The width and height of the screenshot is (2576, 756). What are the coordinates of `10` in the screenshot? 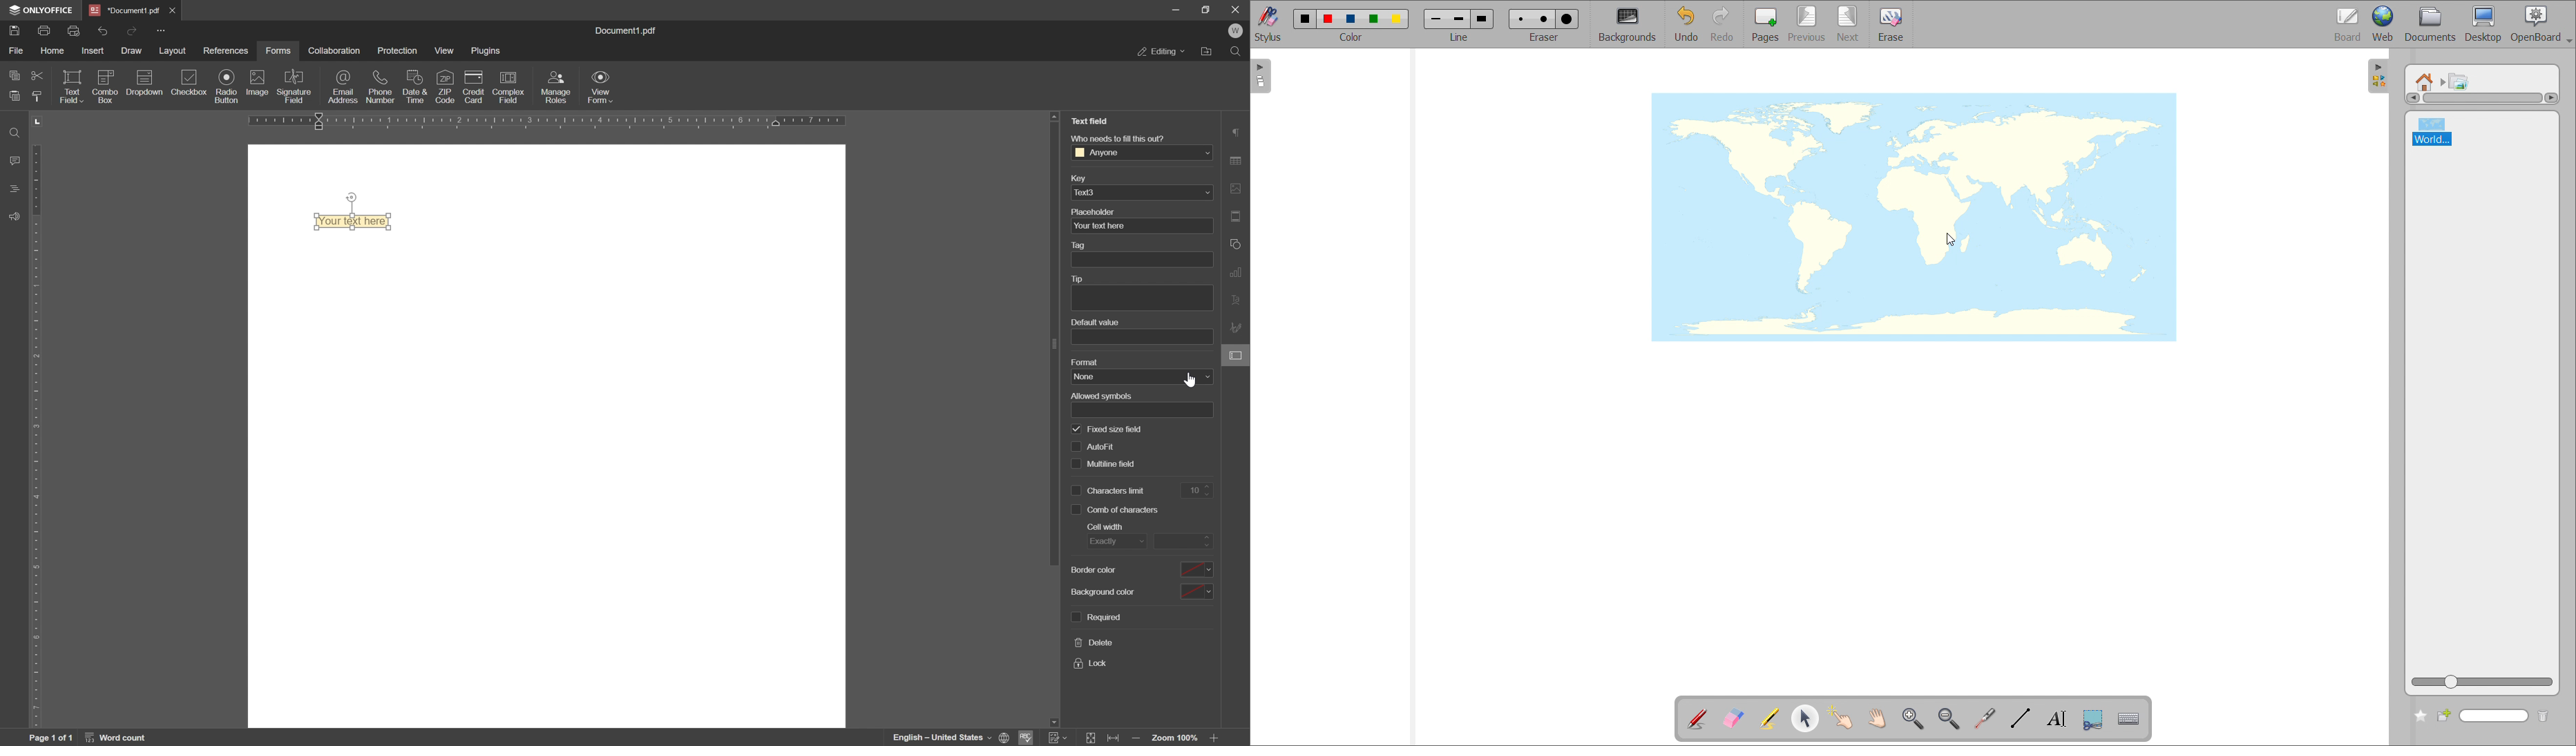 It's located at (1124, 511).